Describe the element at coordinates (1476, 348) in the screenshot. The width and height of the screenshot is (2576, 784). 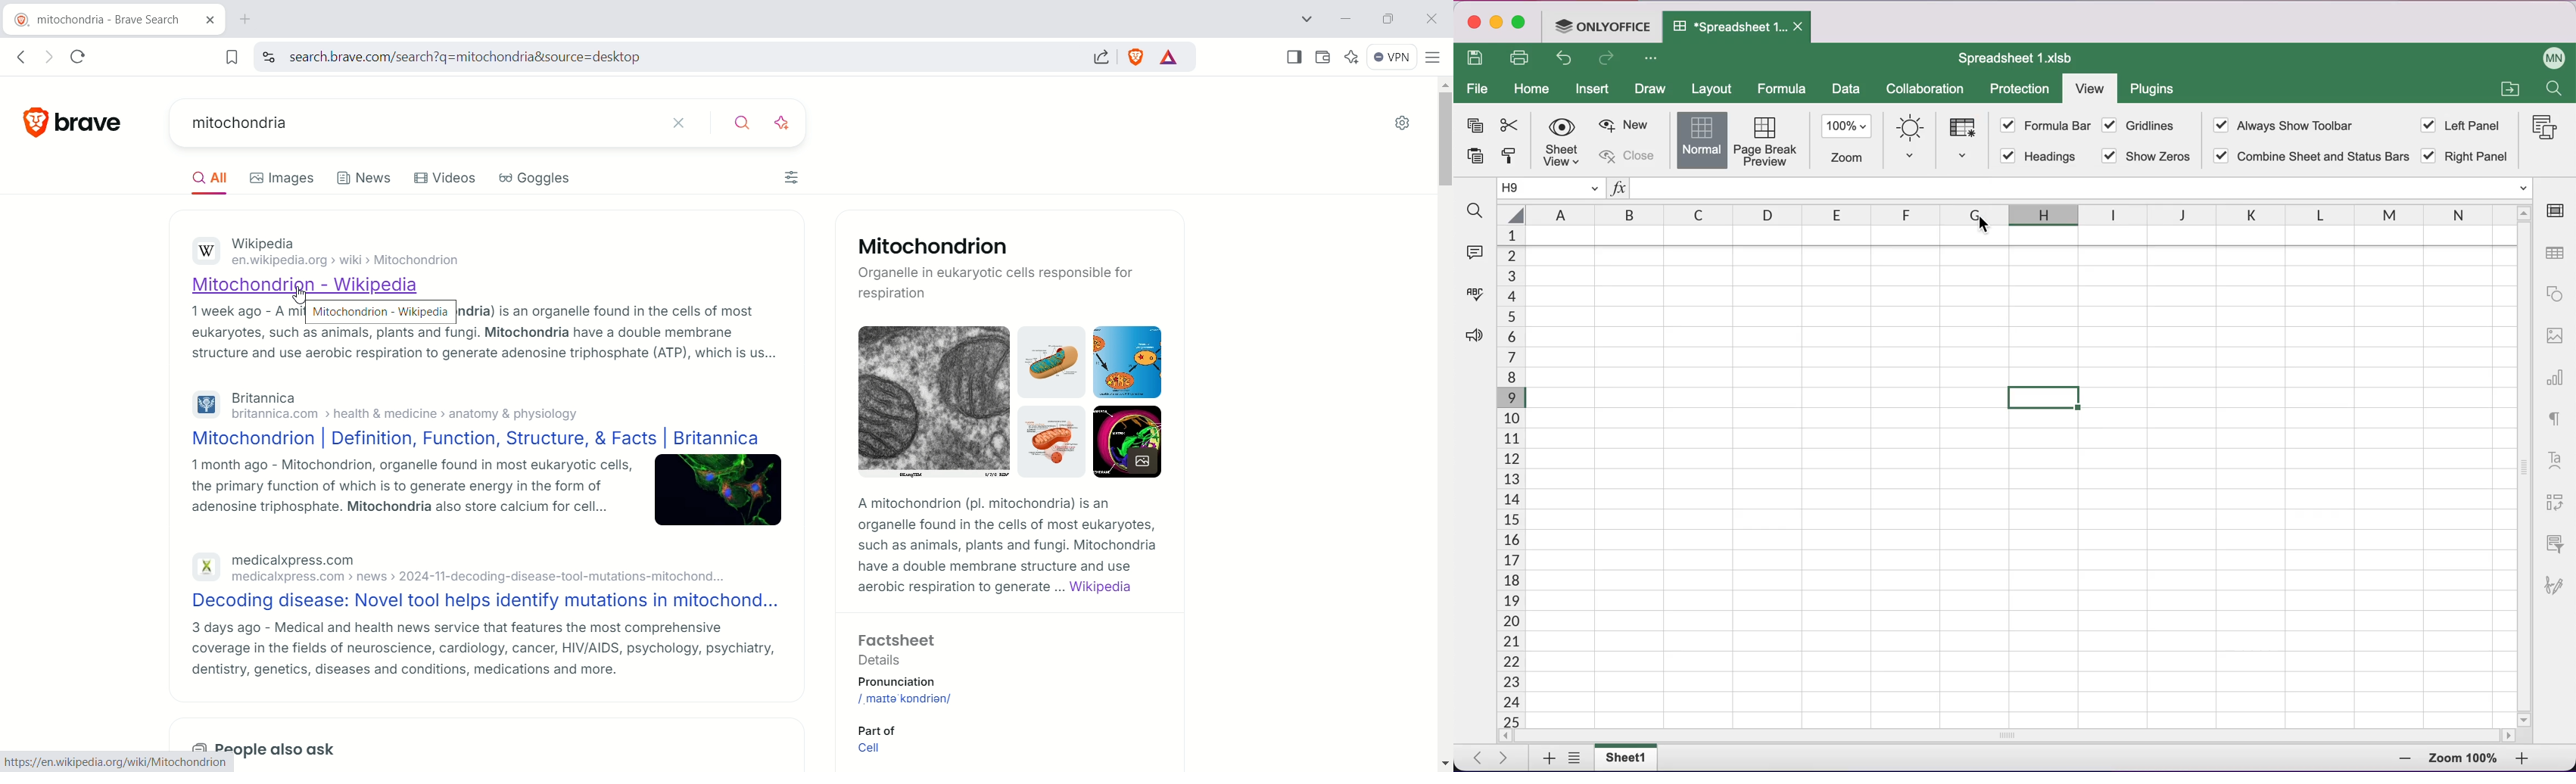
I see `feedback and support` at that location.